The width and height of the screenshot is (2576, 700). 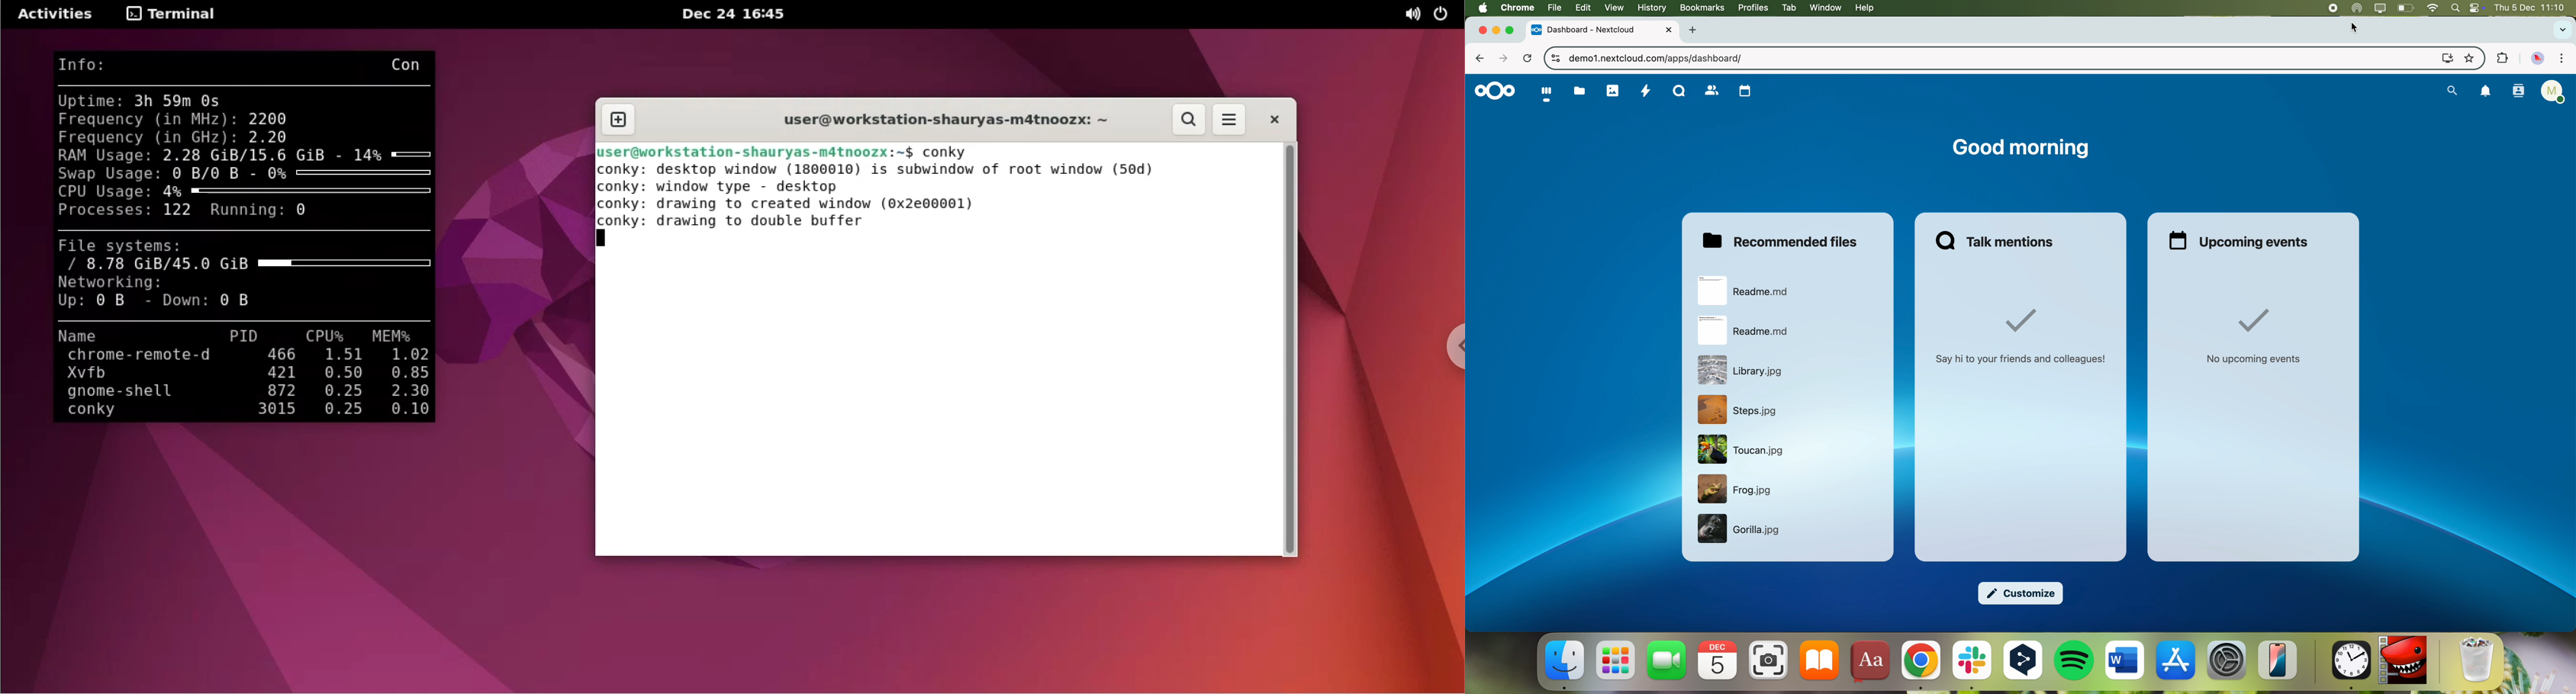 I want to click on Nextcloud logo, so click(x=1493, y=92).